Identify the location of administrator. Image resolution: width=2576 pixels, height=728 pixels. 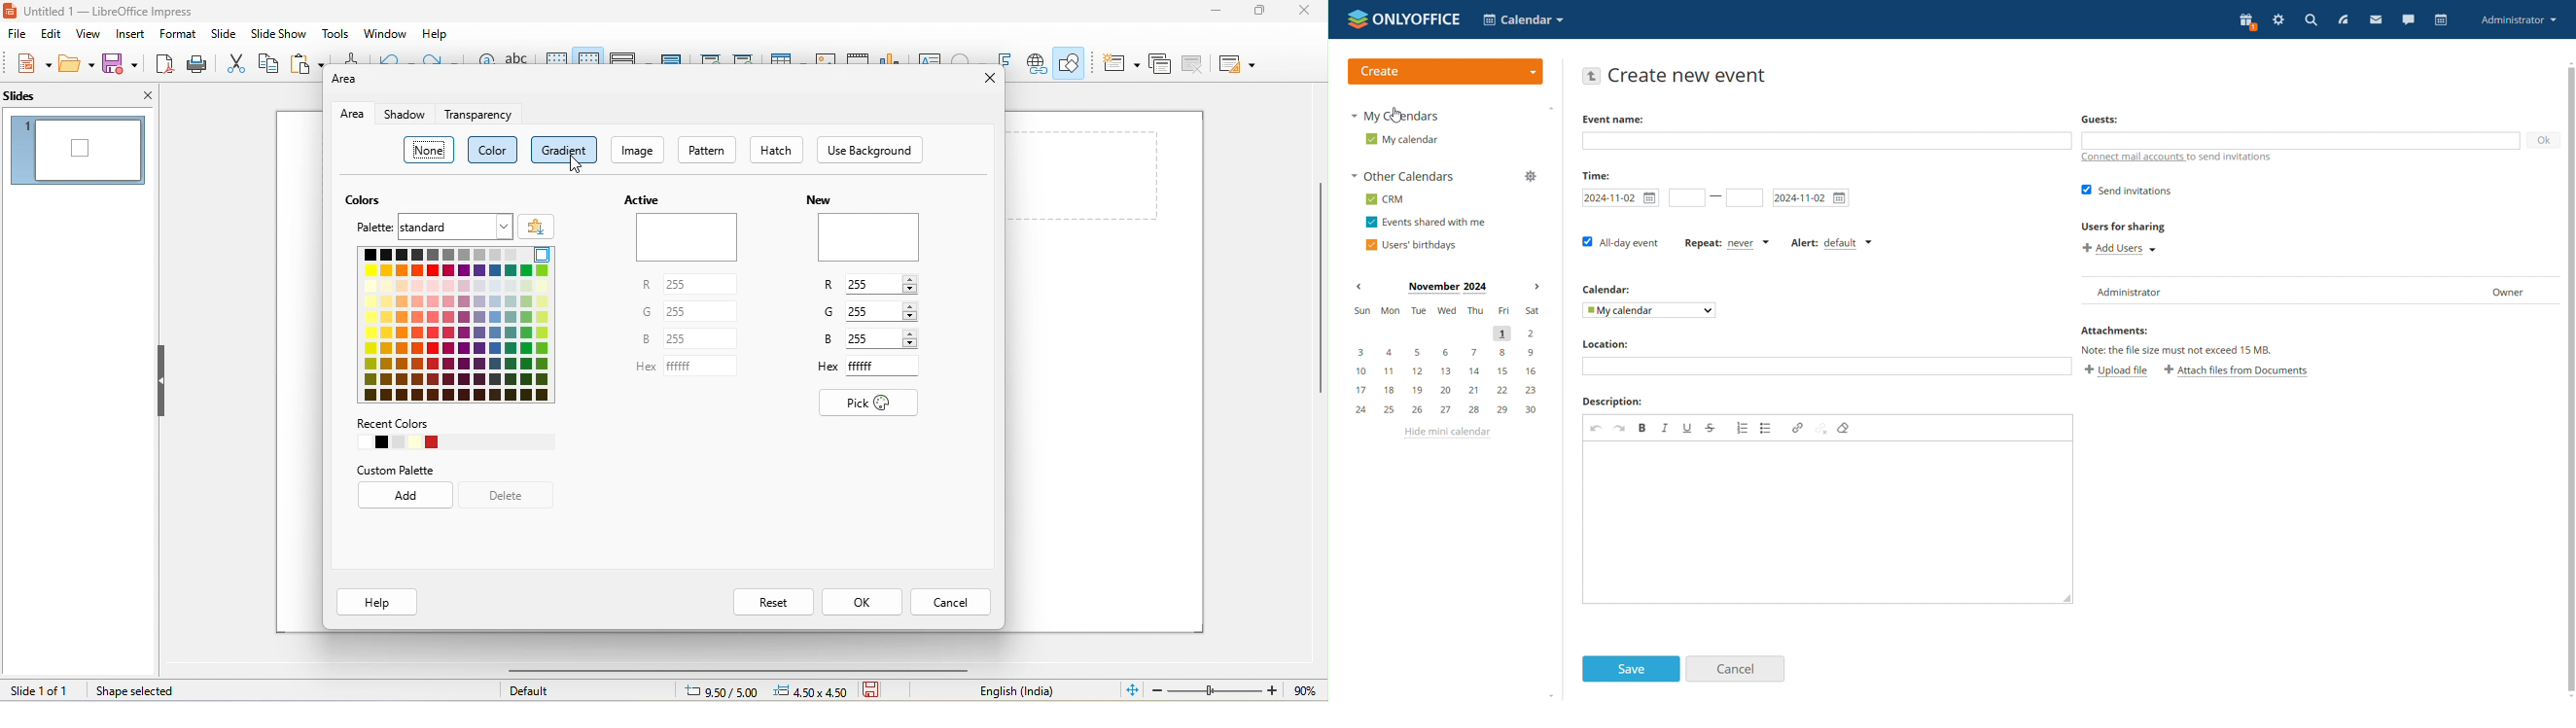
(2520, 19).